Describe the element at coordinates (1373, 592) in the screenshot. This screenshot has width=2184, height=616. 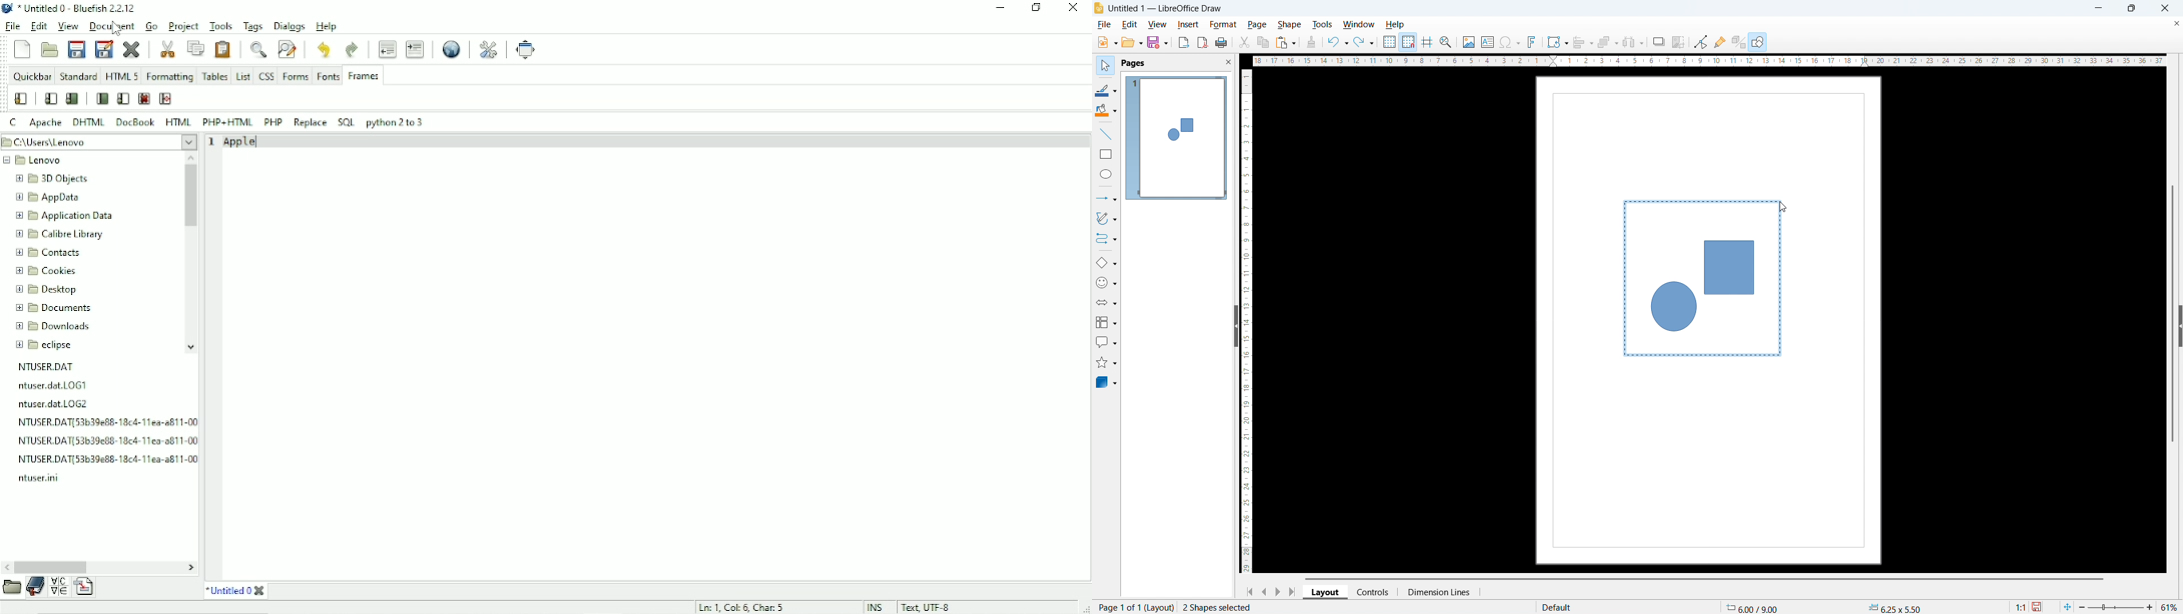
I see `controls` at that location.